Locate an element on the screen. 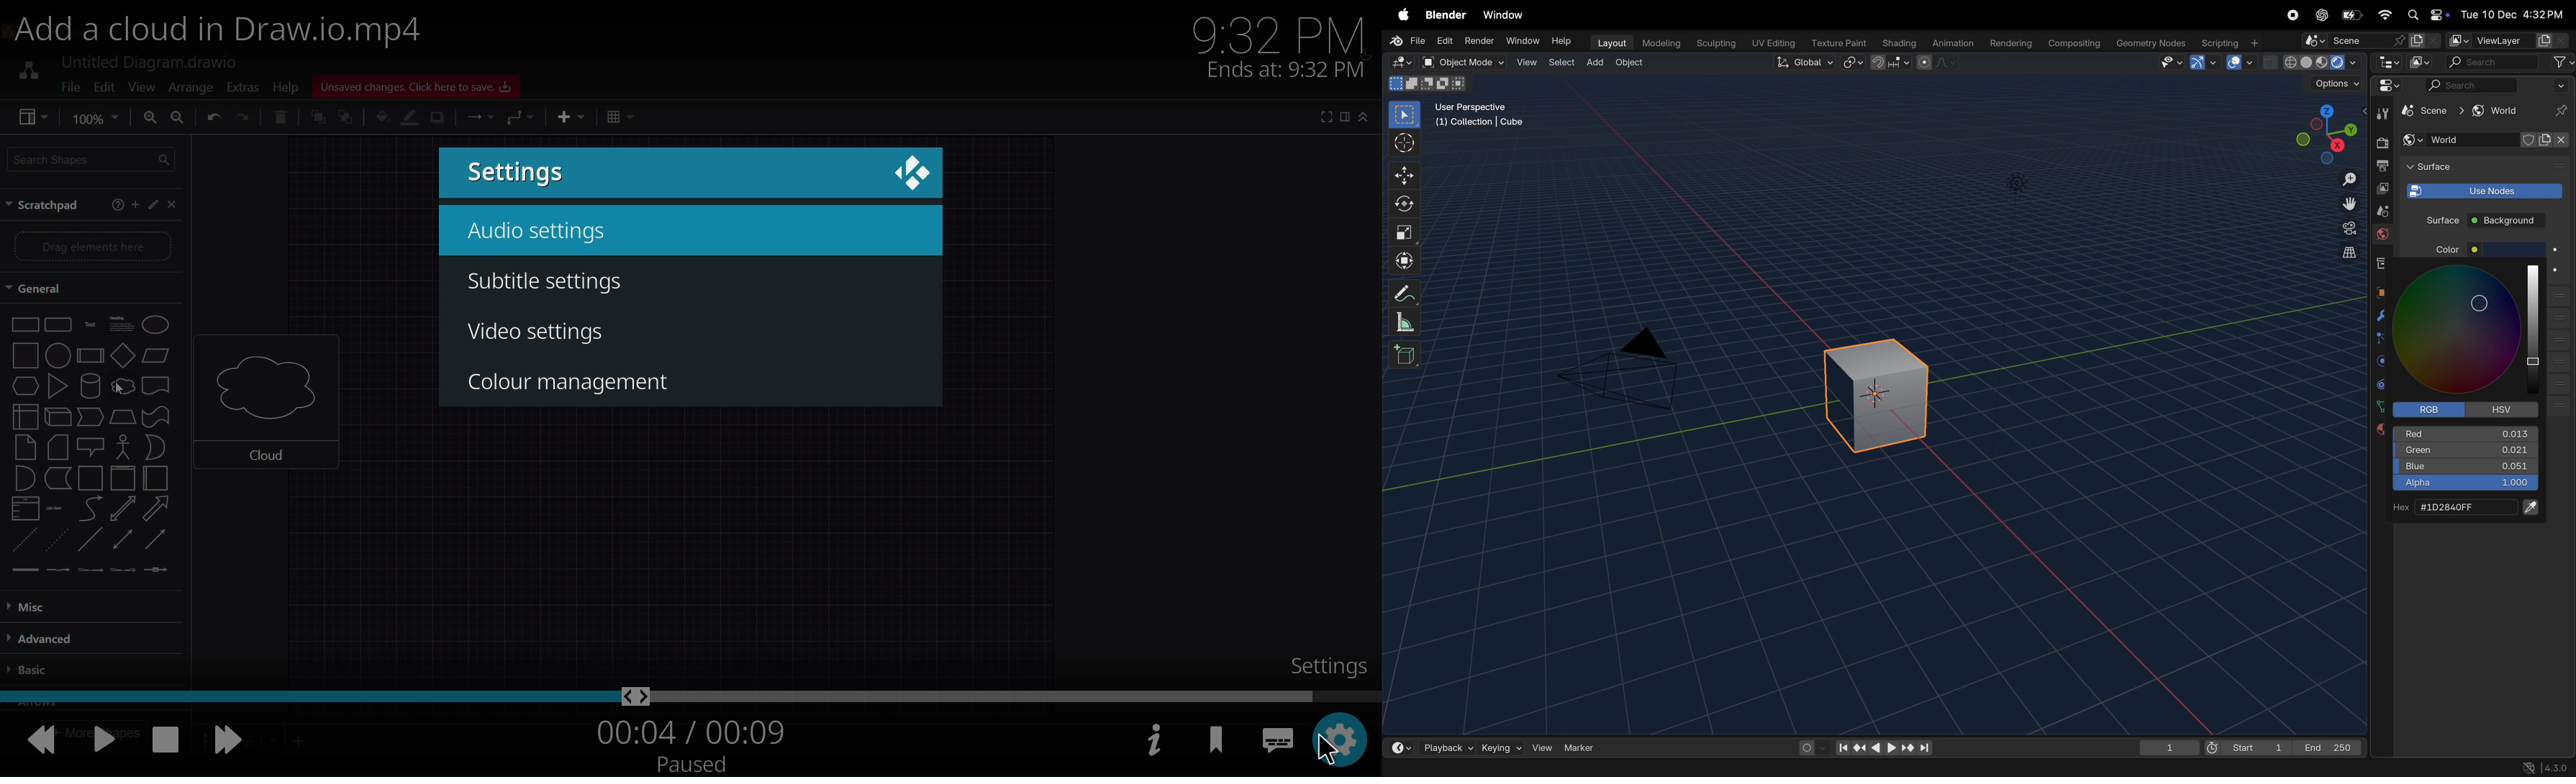 The width and height of the screenshot is (2576, 784). pause is located at coordinates (106, 737).